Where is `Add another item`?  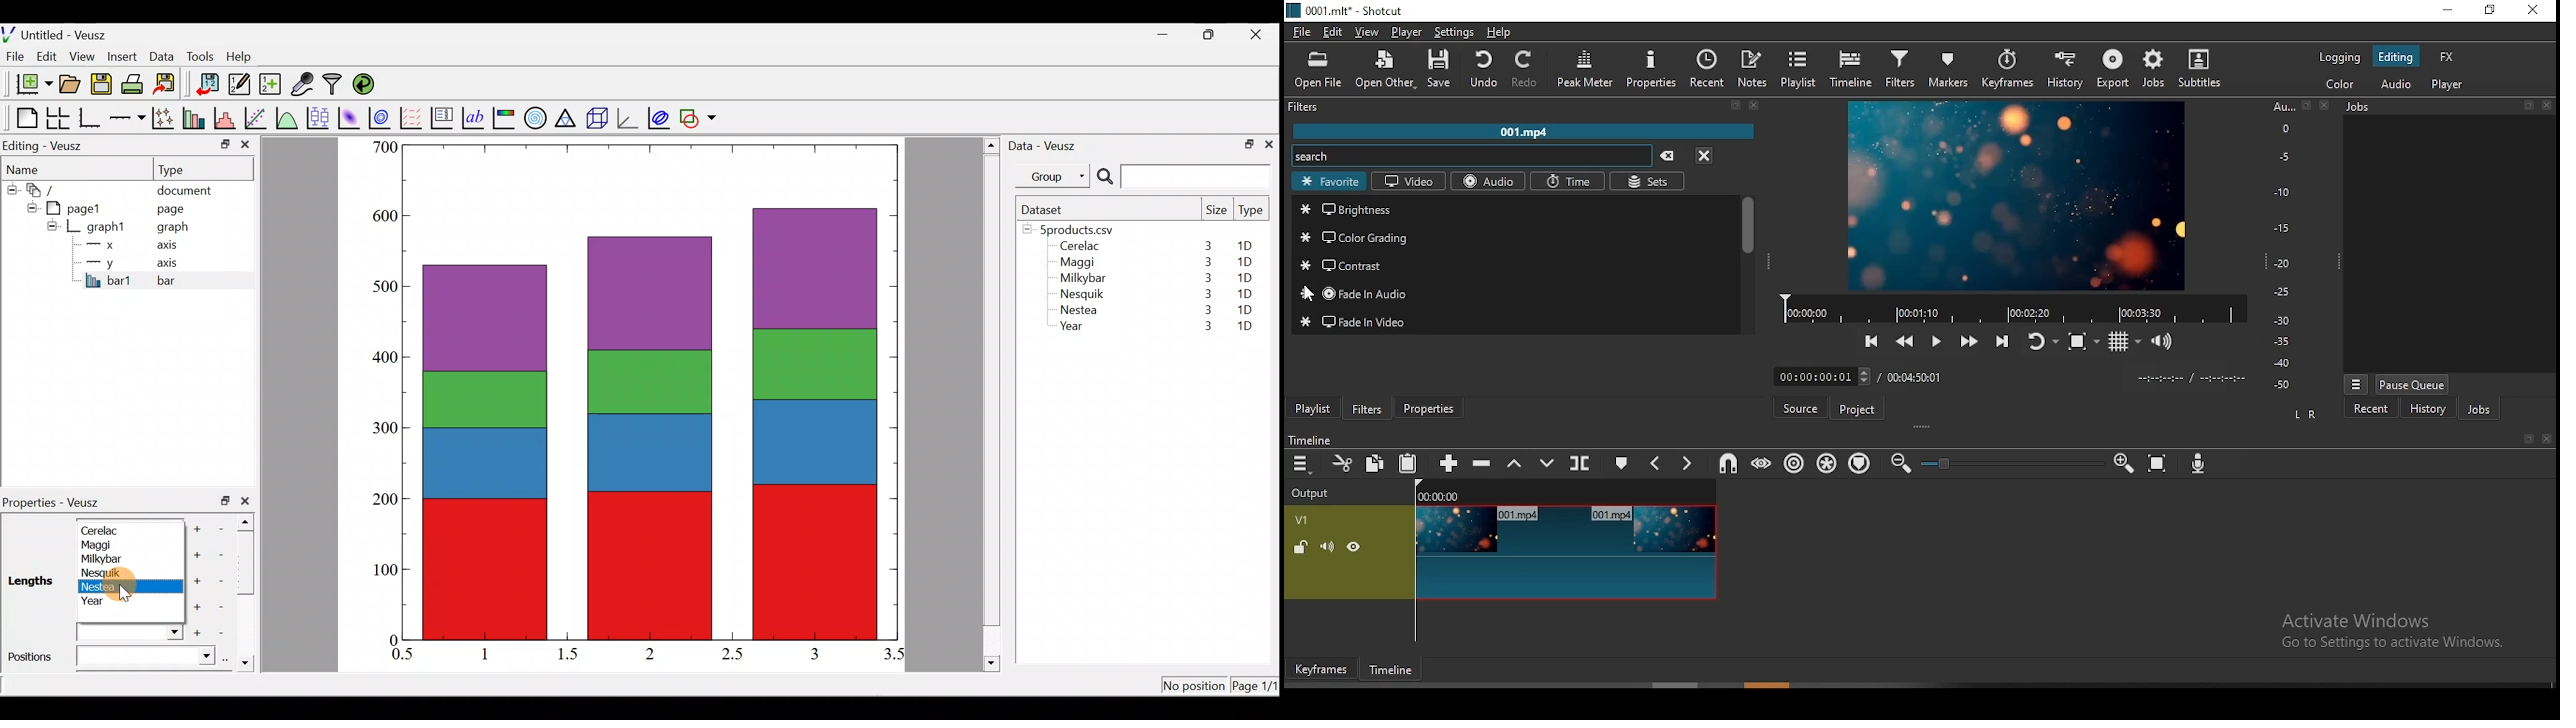 Add another item is located at coordinates (199, 527).